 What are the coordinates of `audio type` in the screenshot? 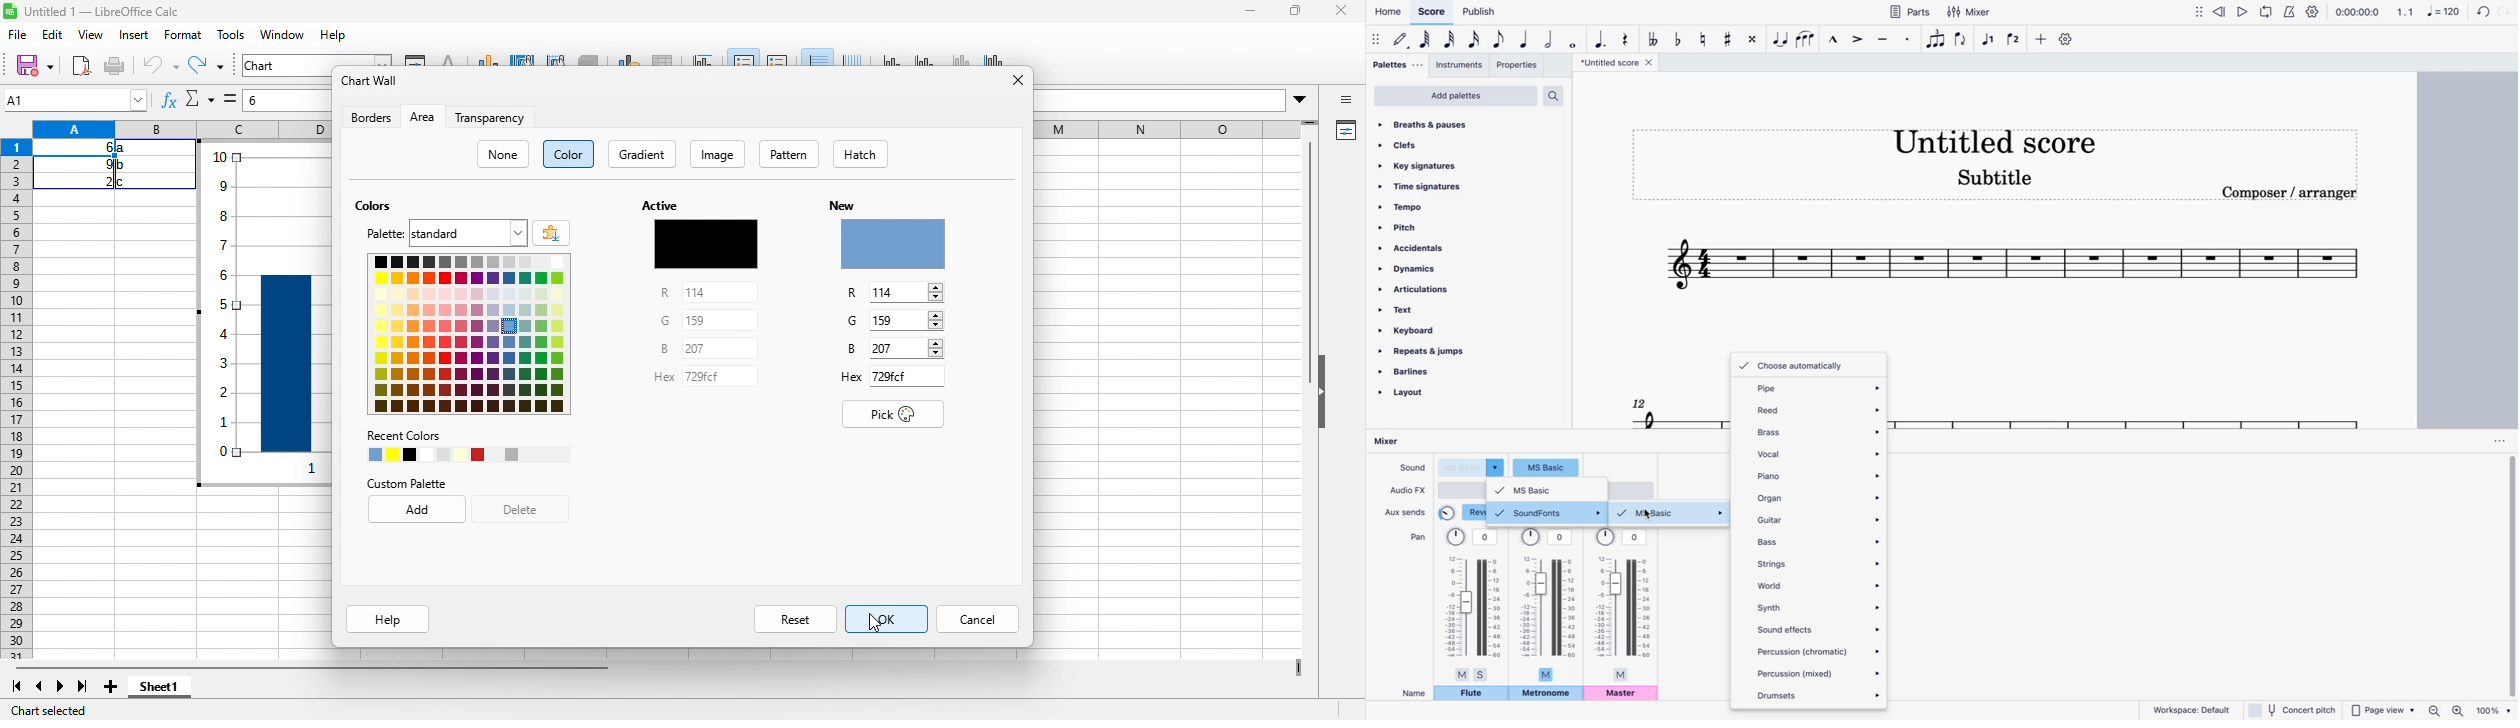 It's located at (1462, 490).